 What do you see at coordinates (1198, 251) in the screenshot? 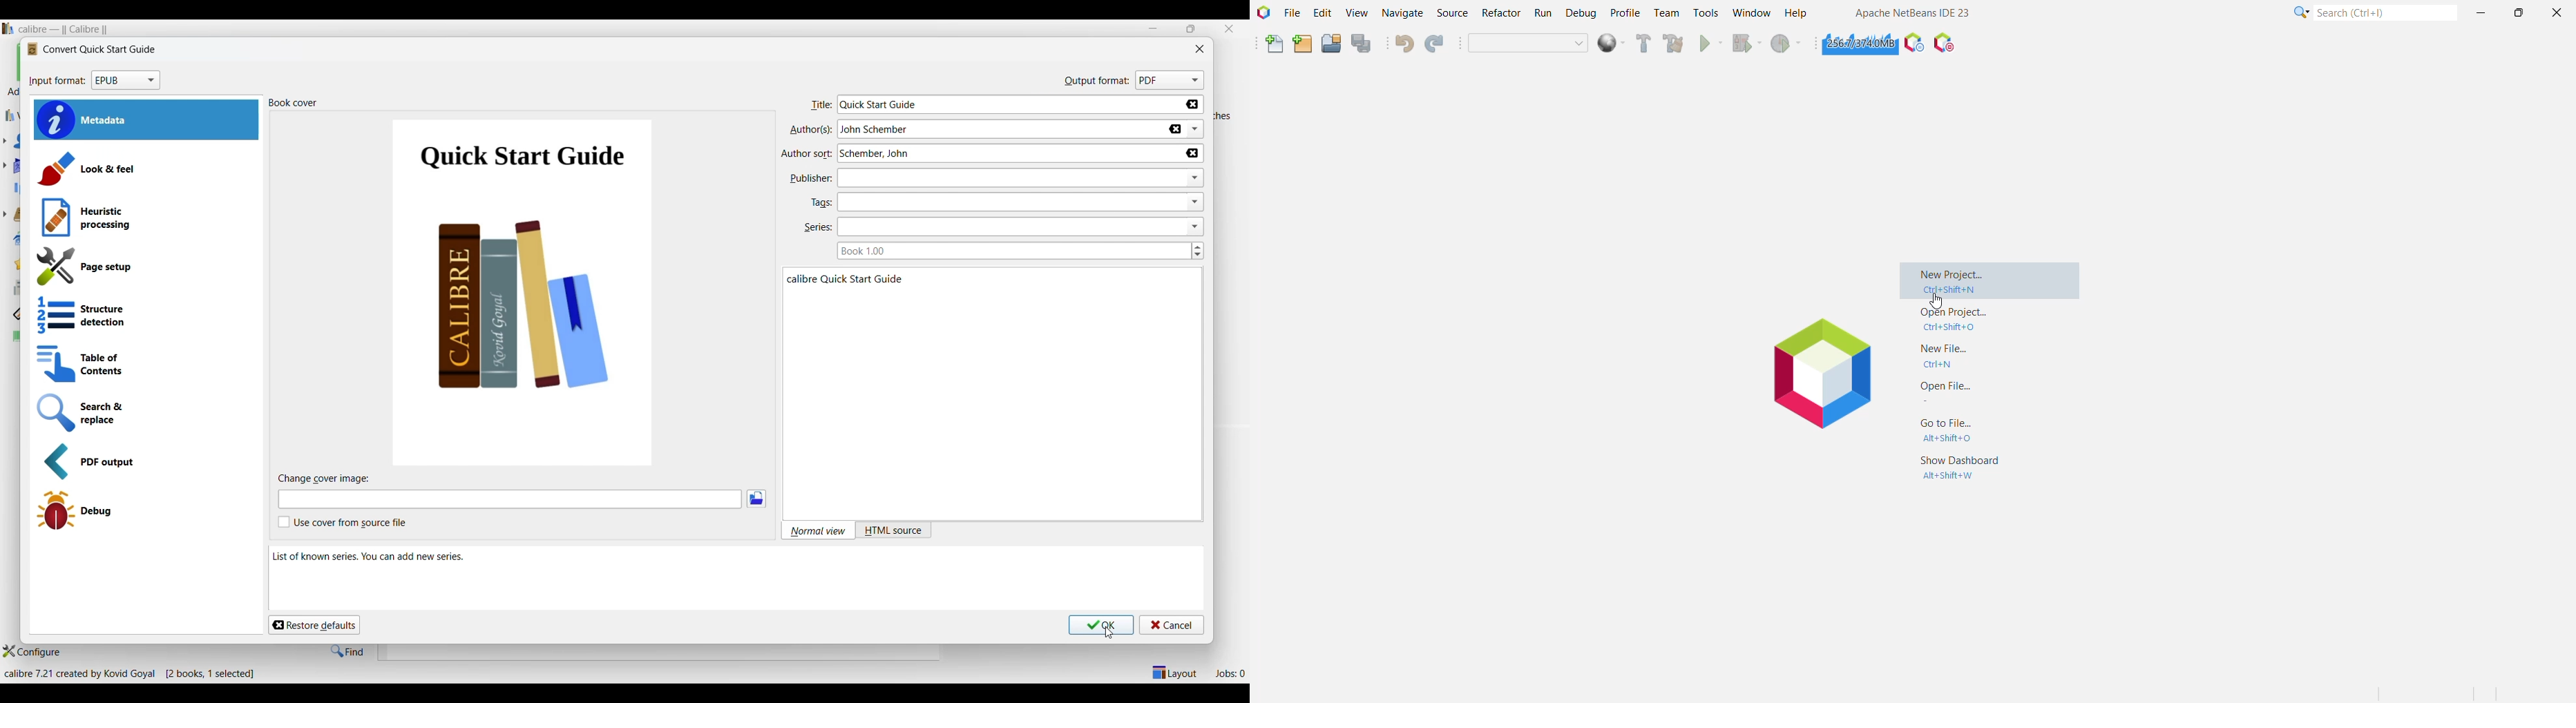
I see `Increase/Decrease book series` at bounding box center [1198, 251].